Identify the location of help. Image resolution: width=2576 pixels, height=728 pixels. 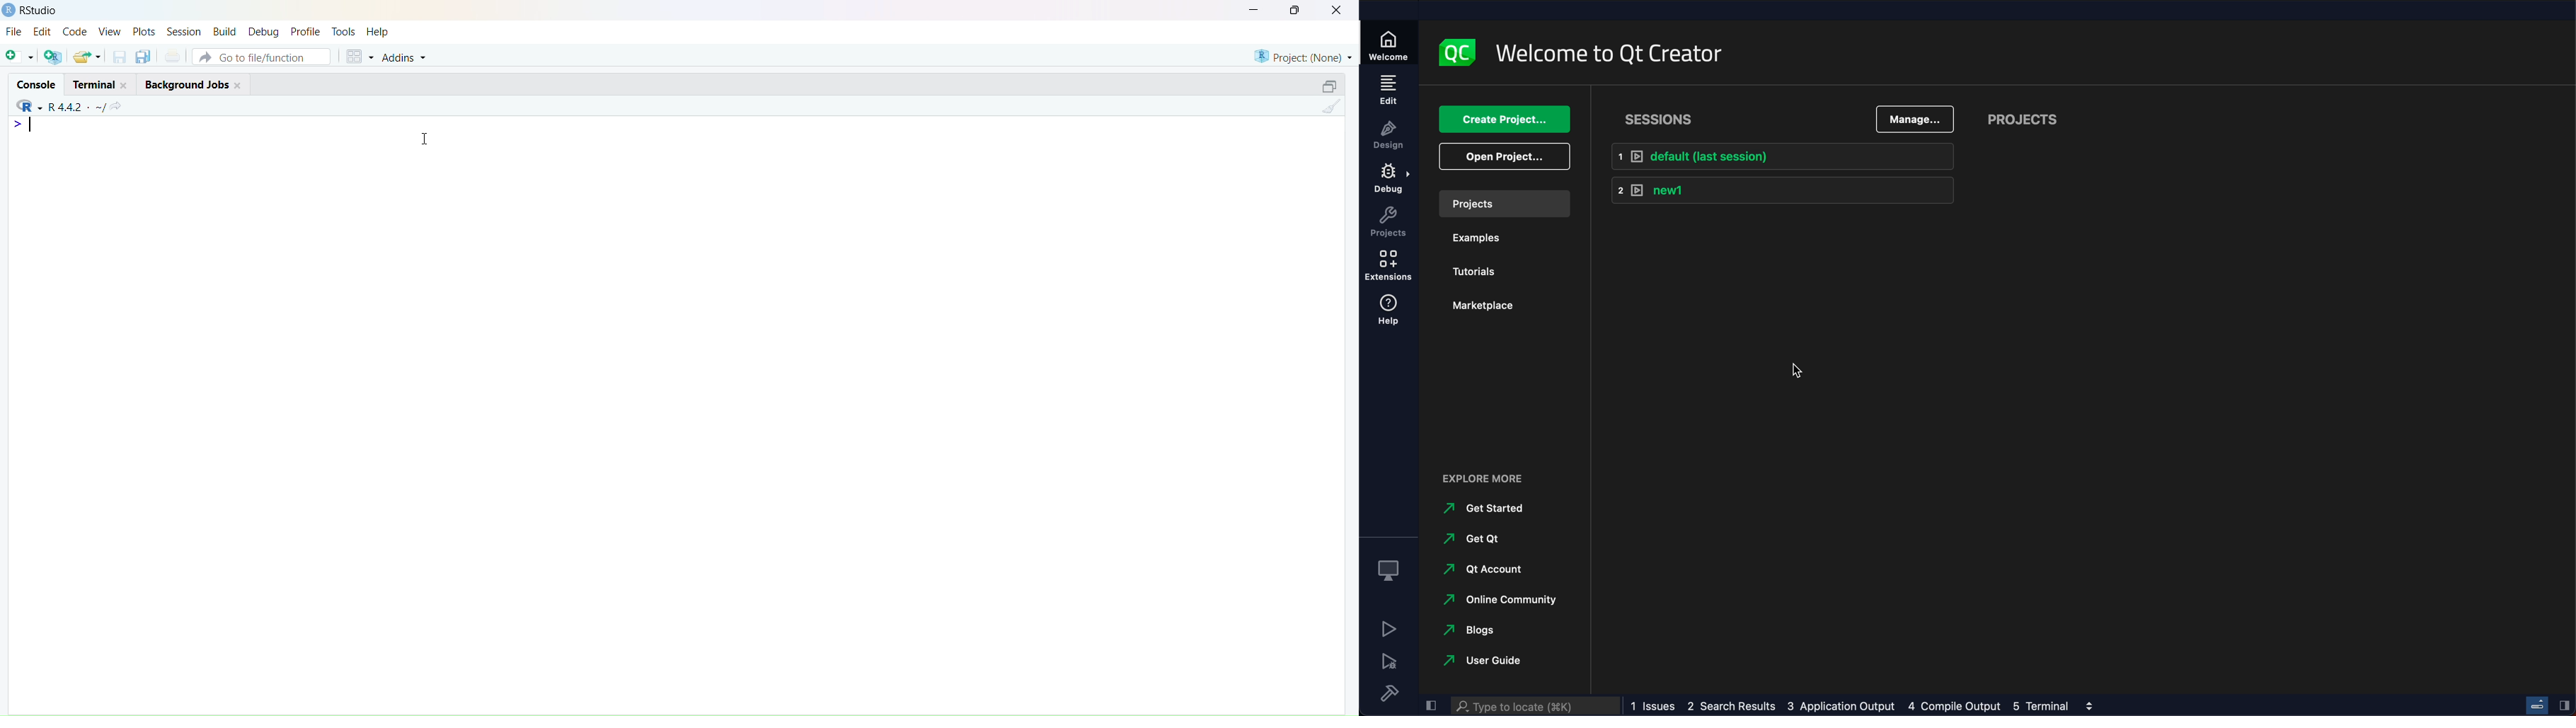
(377, 33).